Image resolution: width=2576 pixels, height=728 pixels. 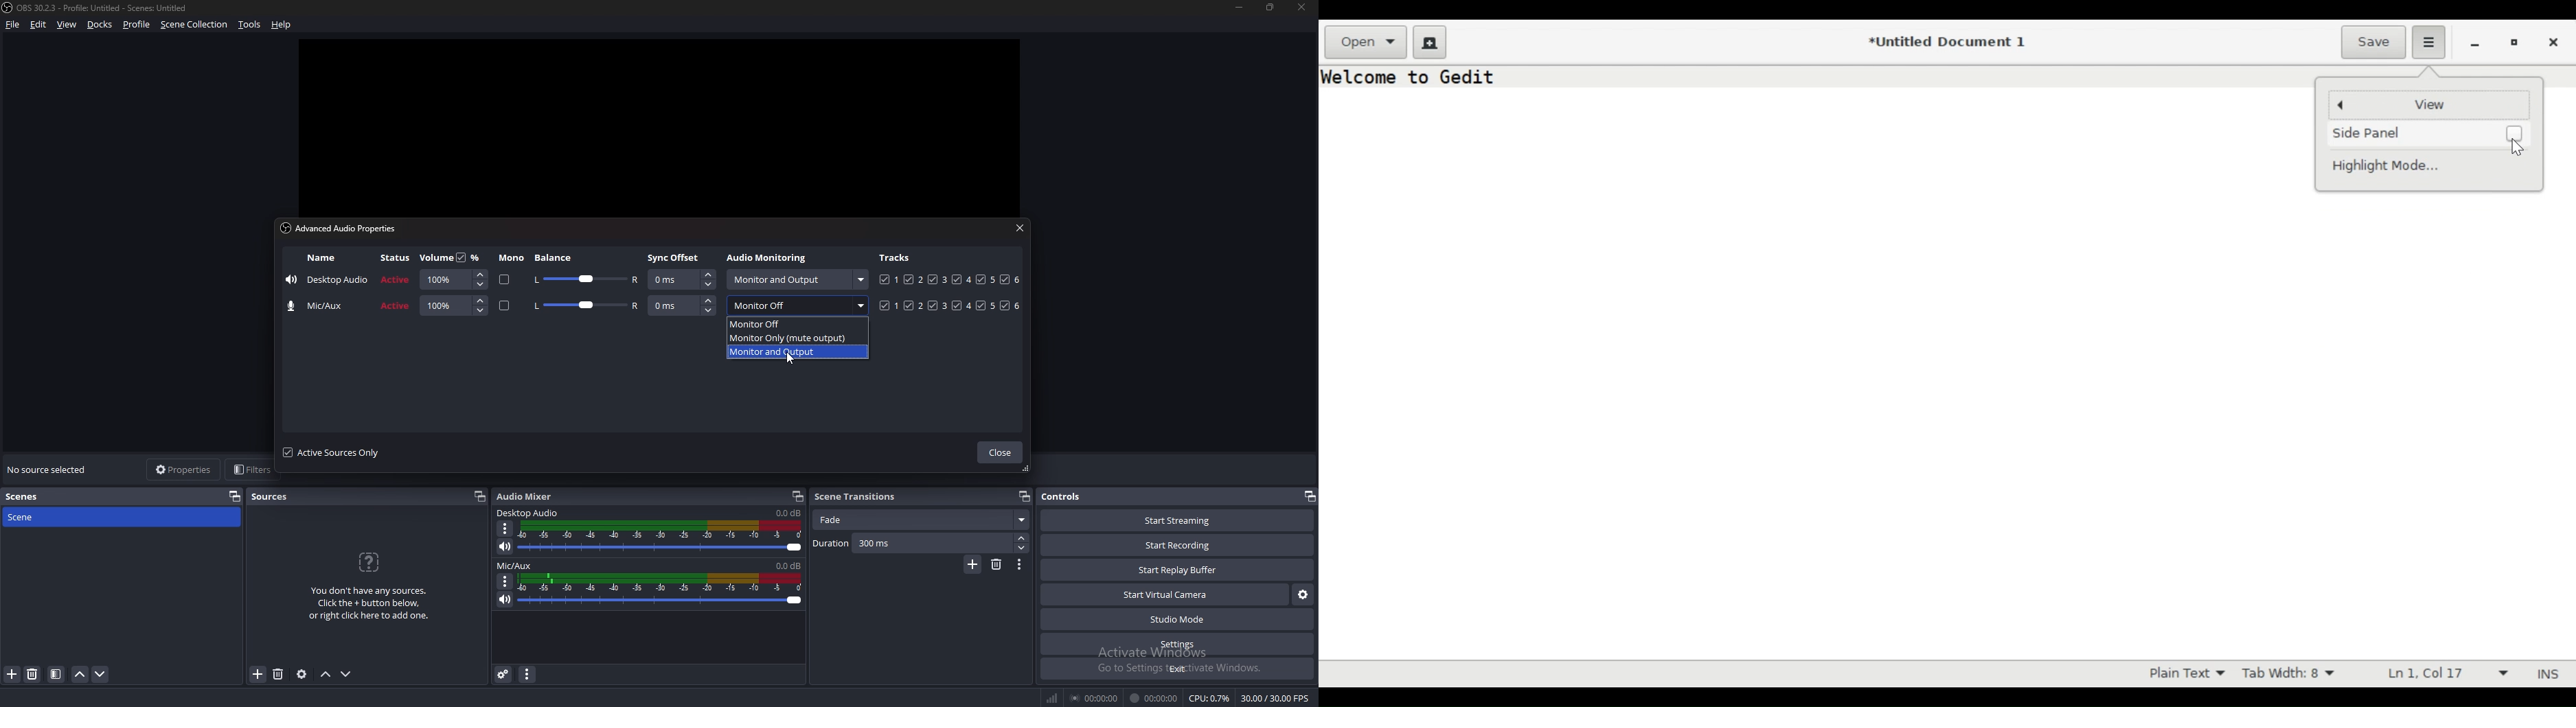 What do you see at coordinates (35, 517) in the screenshot?
I see `scene` at bounding box center [35, 517].